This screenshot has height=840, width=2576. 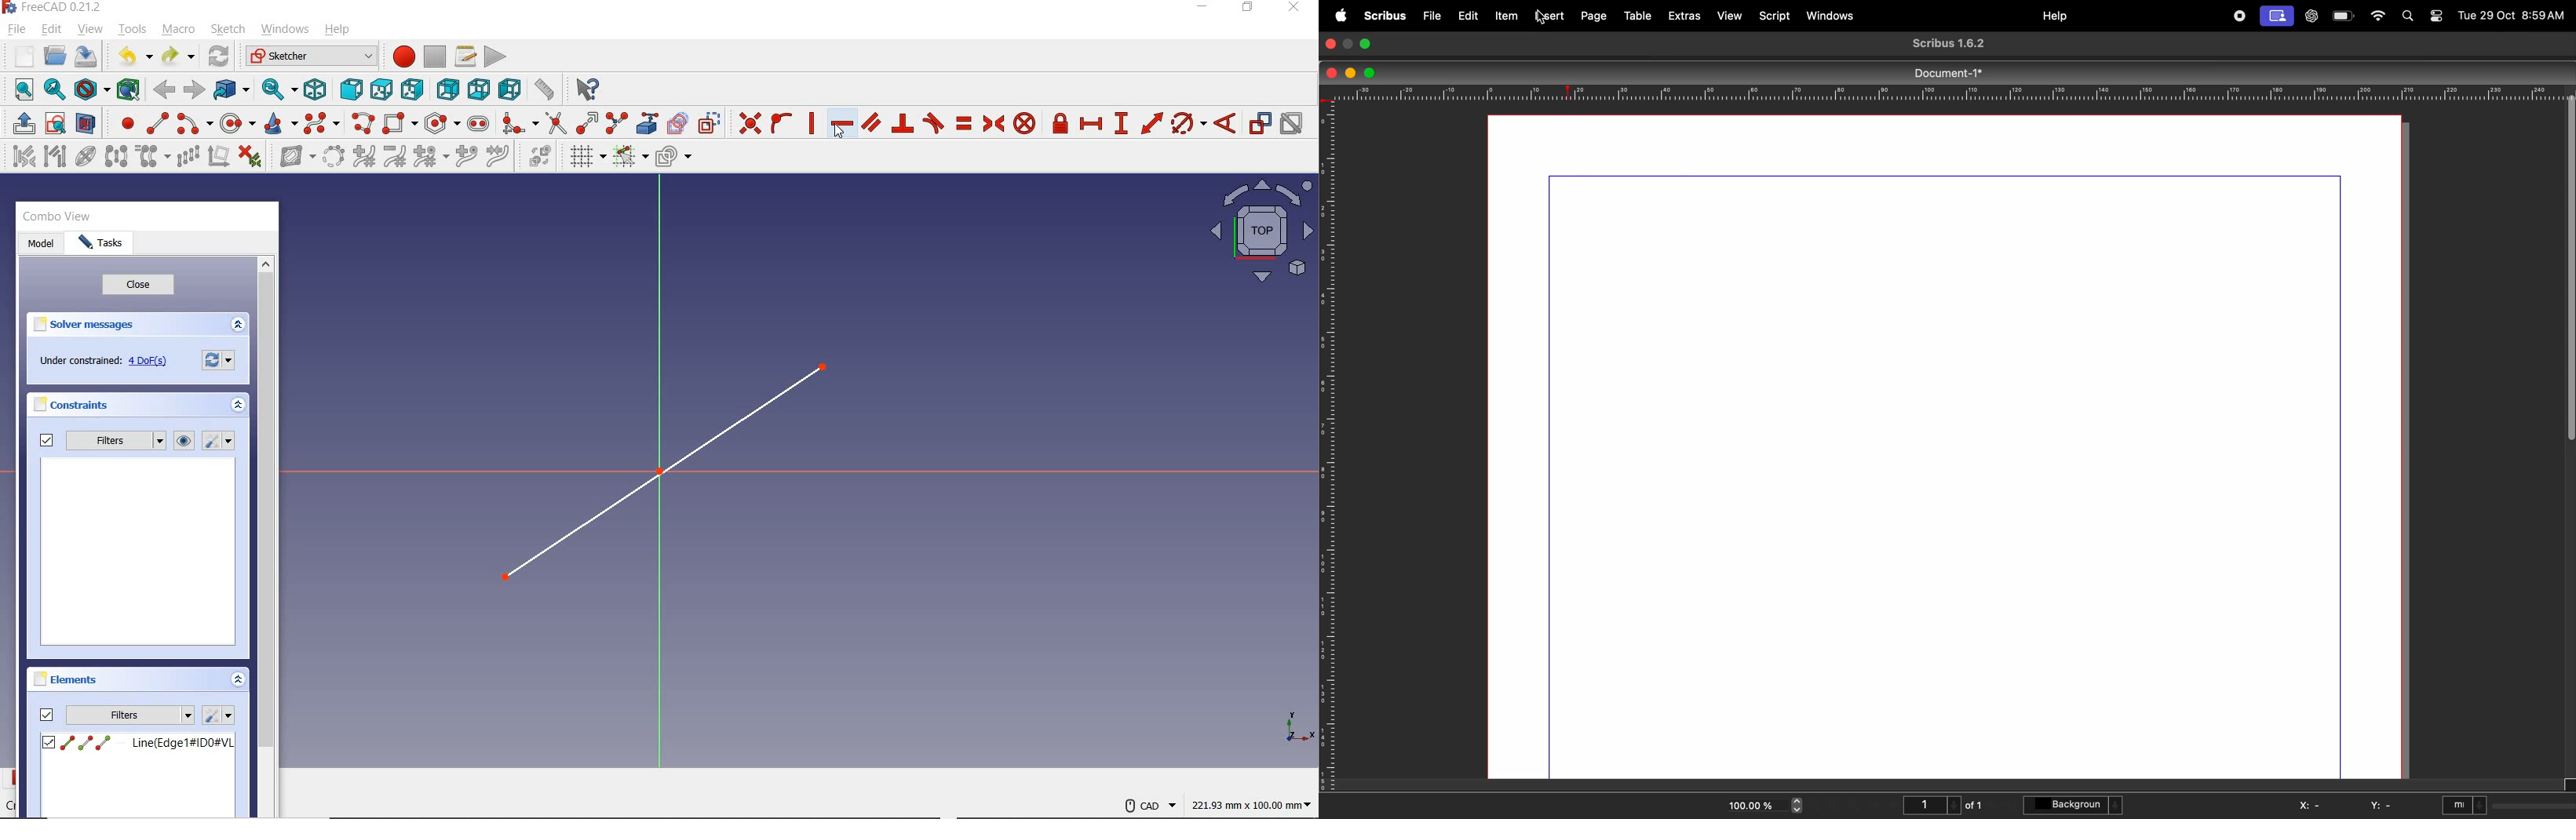 I want to click on HELP, so click(x=338, y=30).